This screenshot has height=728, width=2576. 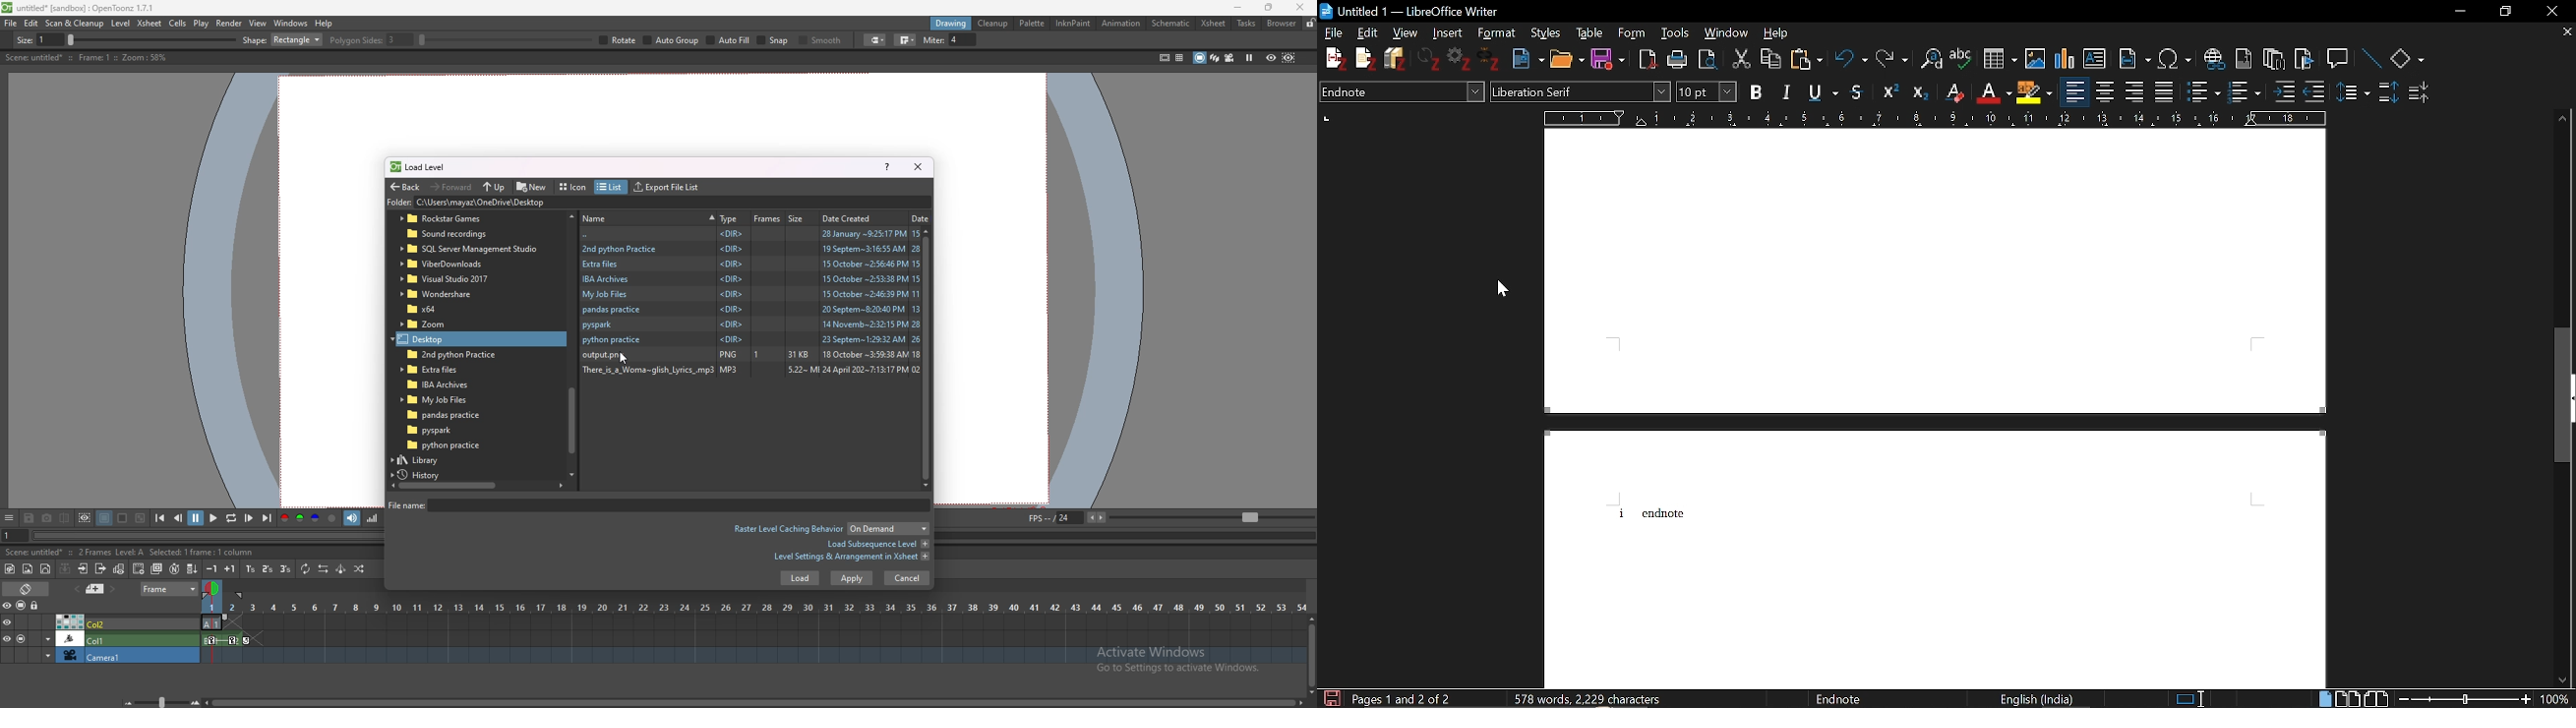 I want to click on timeline, so click(x=752, y=656).